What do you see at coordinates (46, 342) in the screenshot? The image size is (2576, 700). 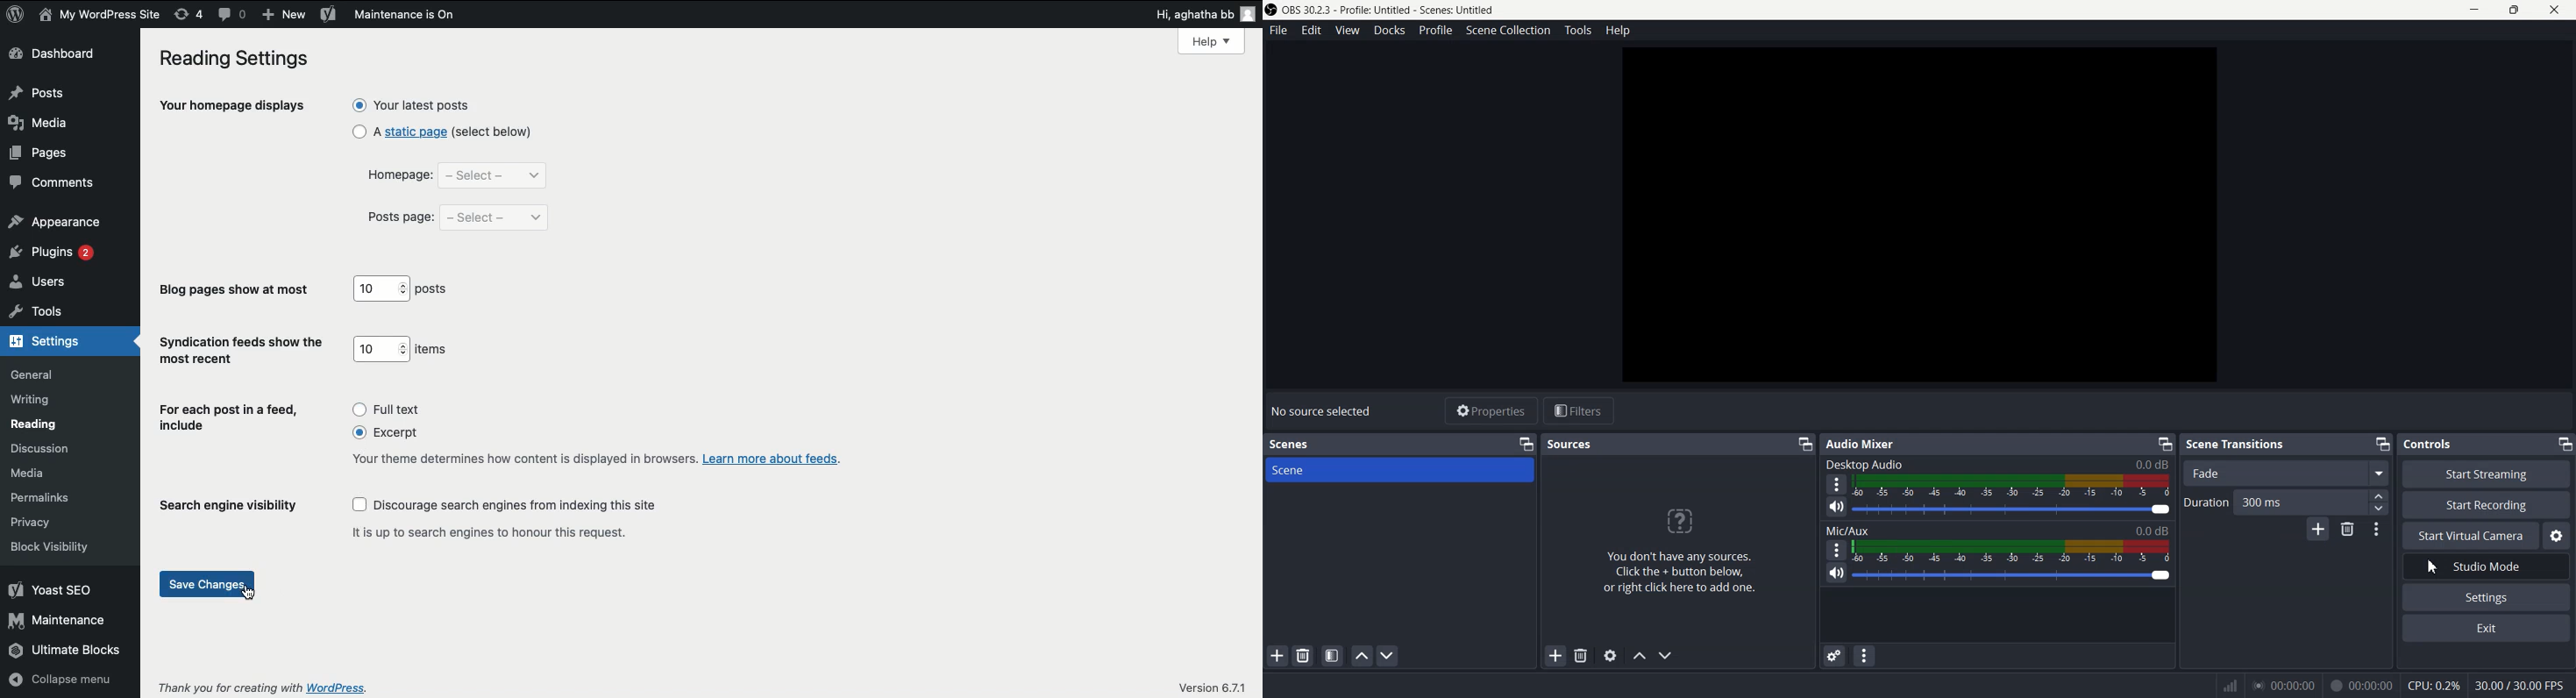 I see `settings` at bounding box center [46, 342].